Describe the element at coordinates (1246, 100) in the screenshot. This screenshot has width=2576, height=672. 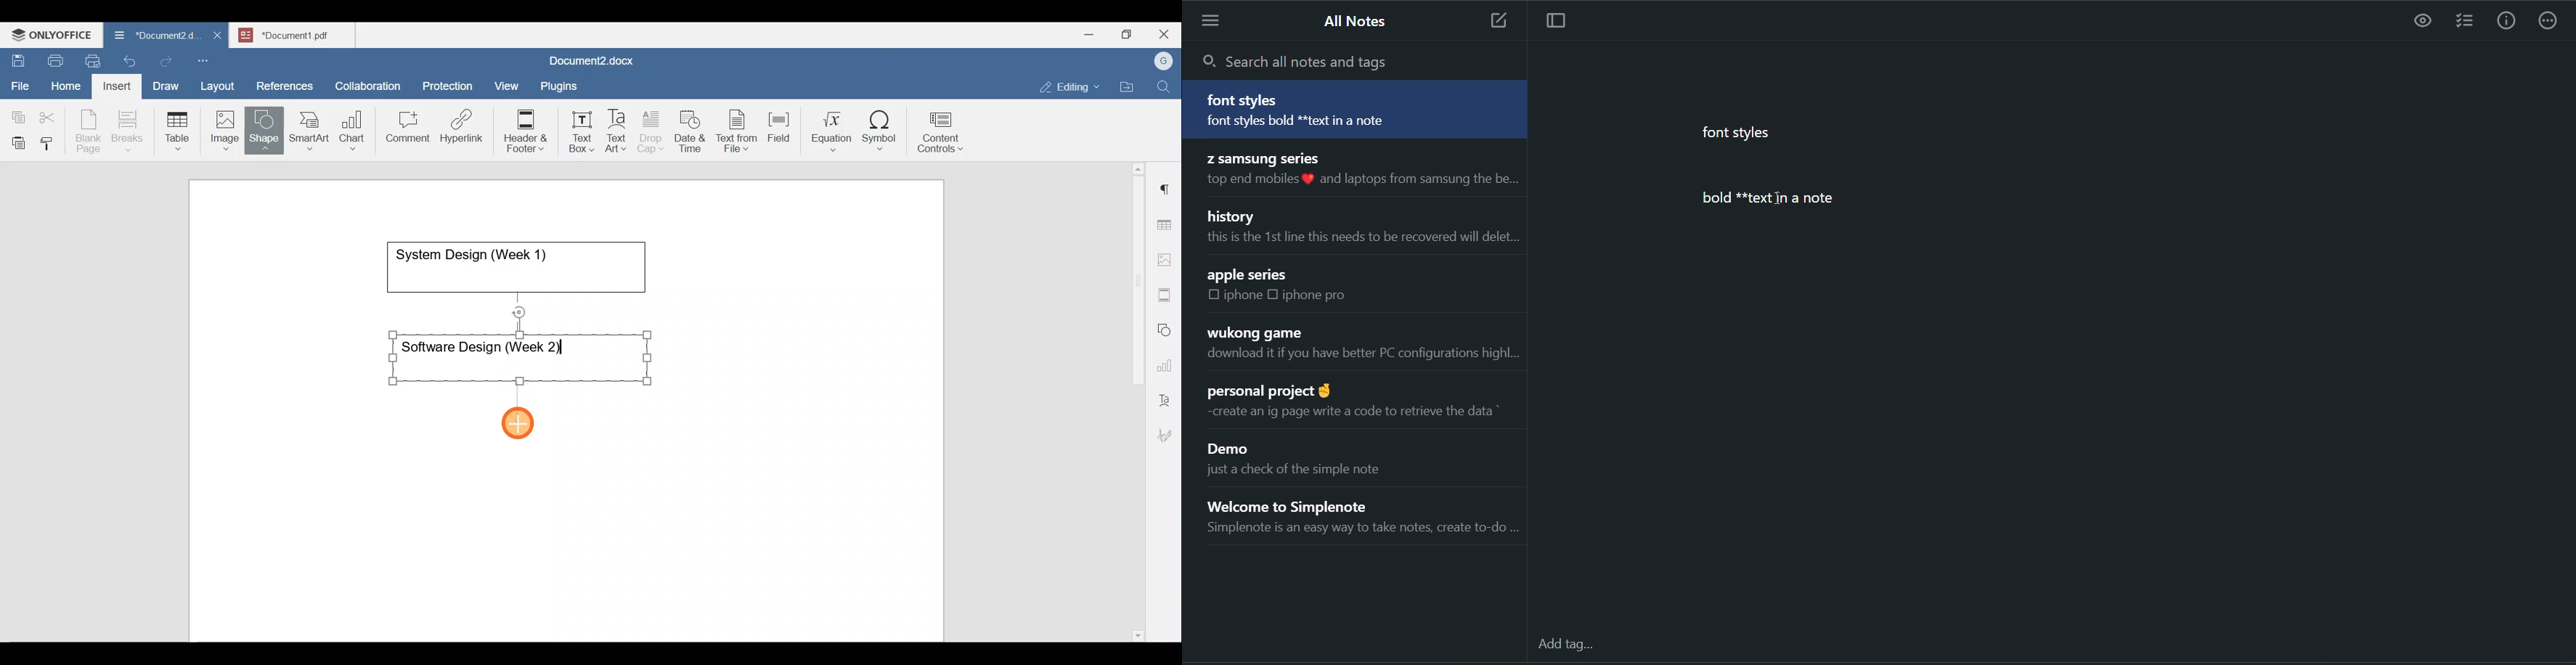
I see `font styles` at that location.